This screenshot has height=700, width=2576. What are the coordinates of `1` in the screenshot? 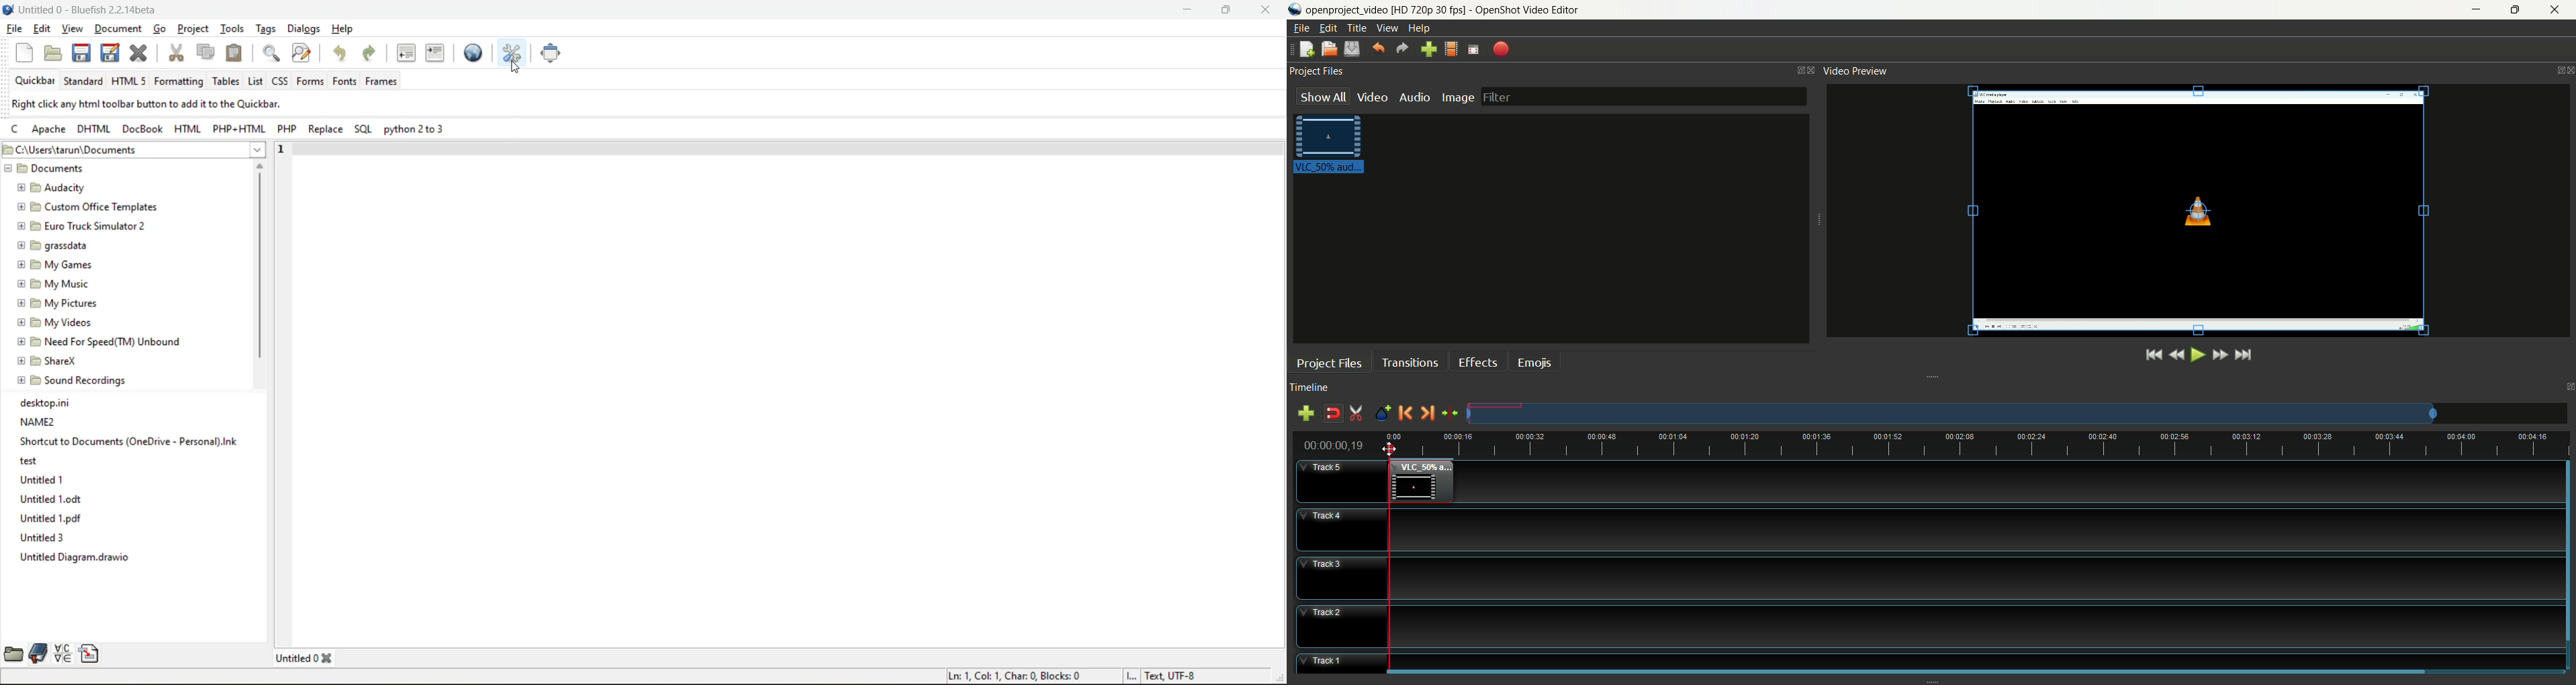 It's located at (277, 147).